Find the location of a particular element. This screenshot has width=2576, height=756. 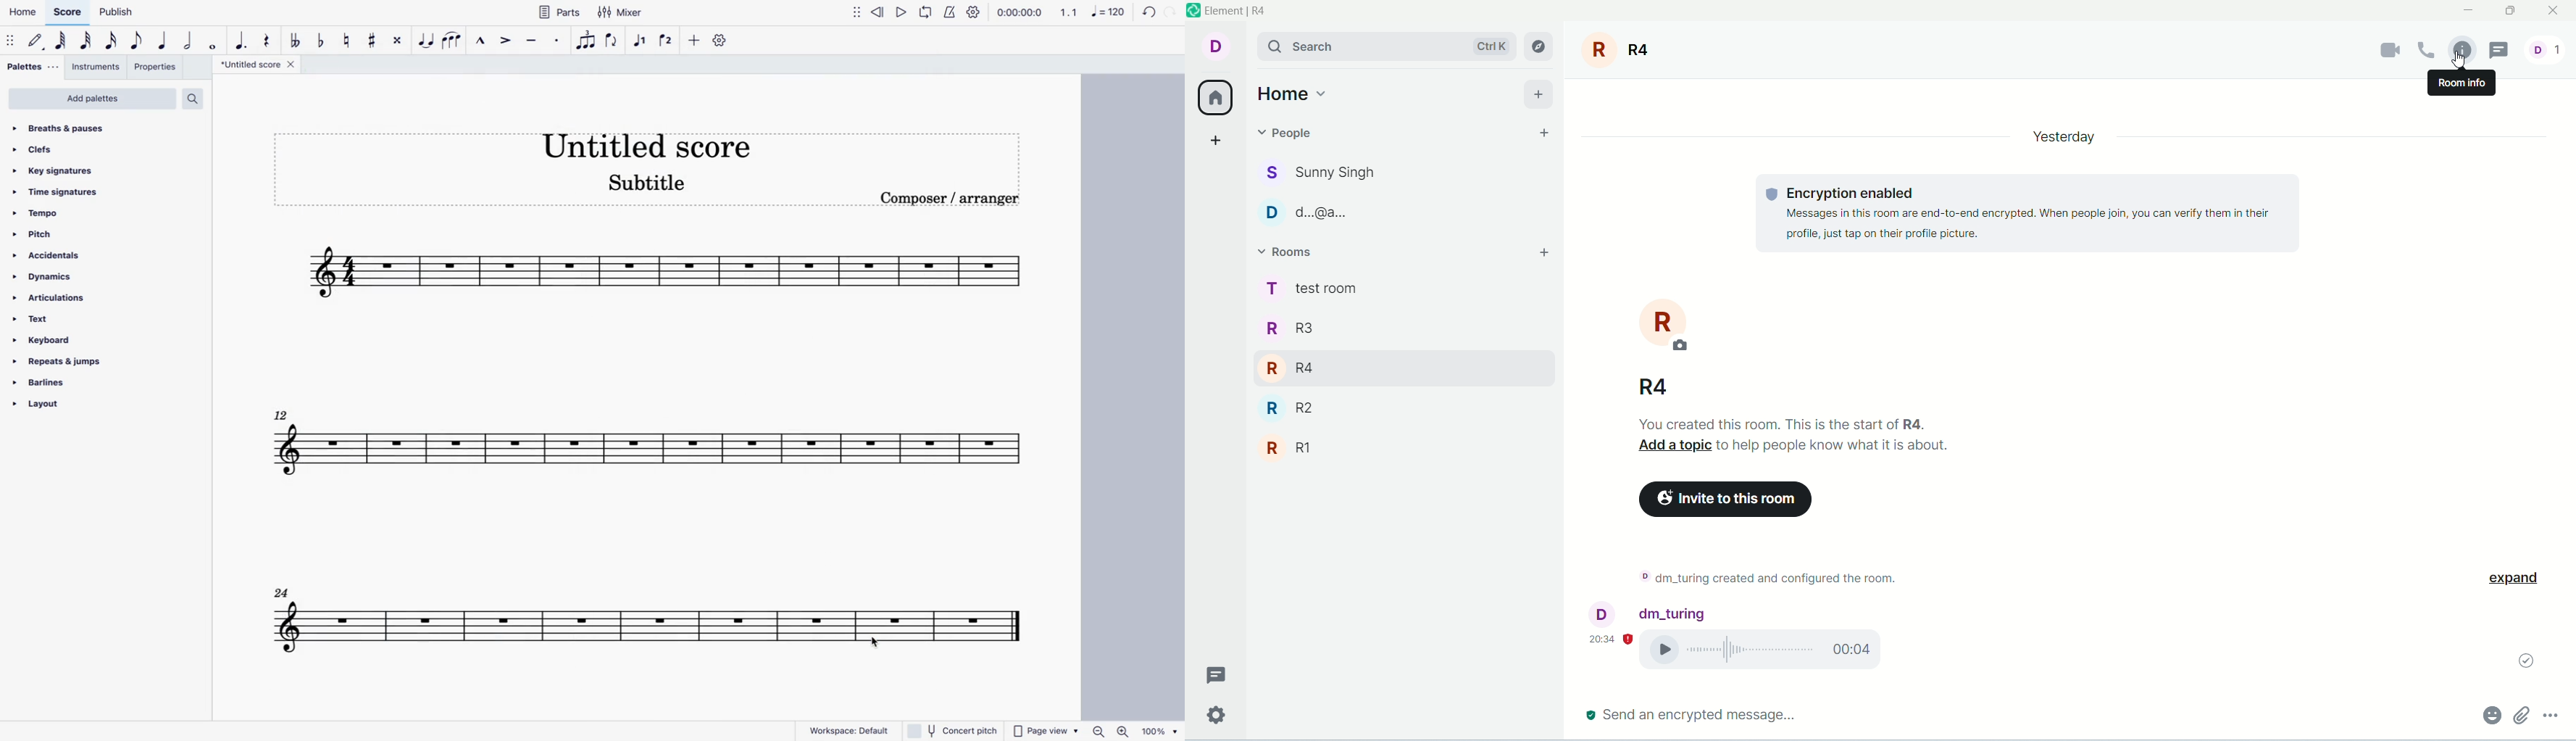

add is located at coordinates (1541, 92).